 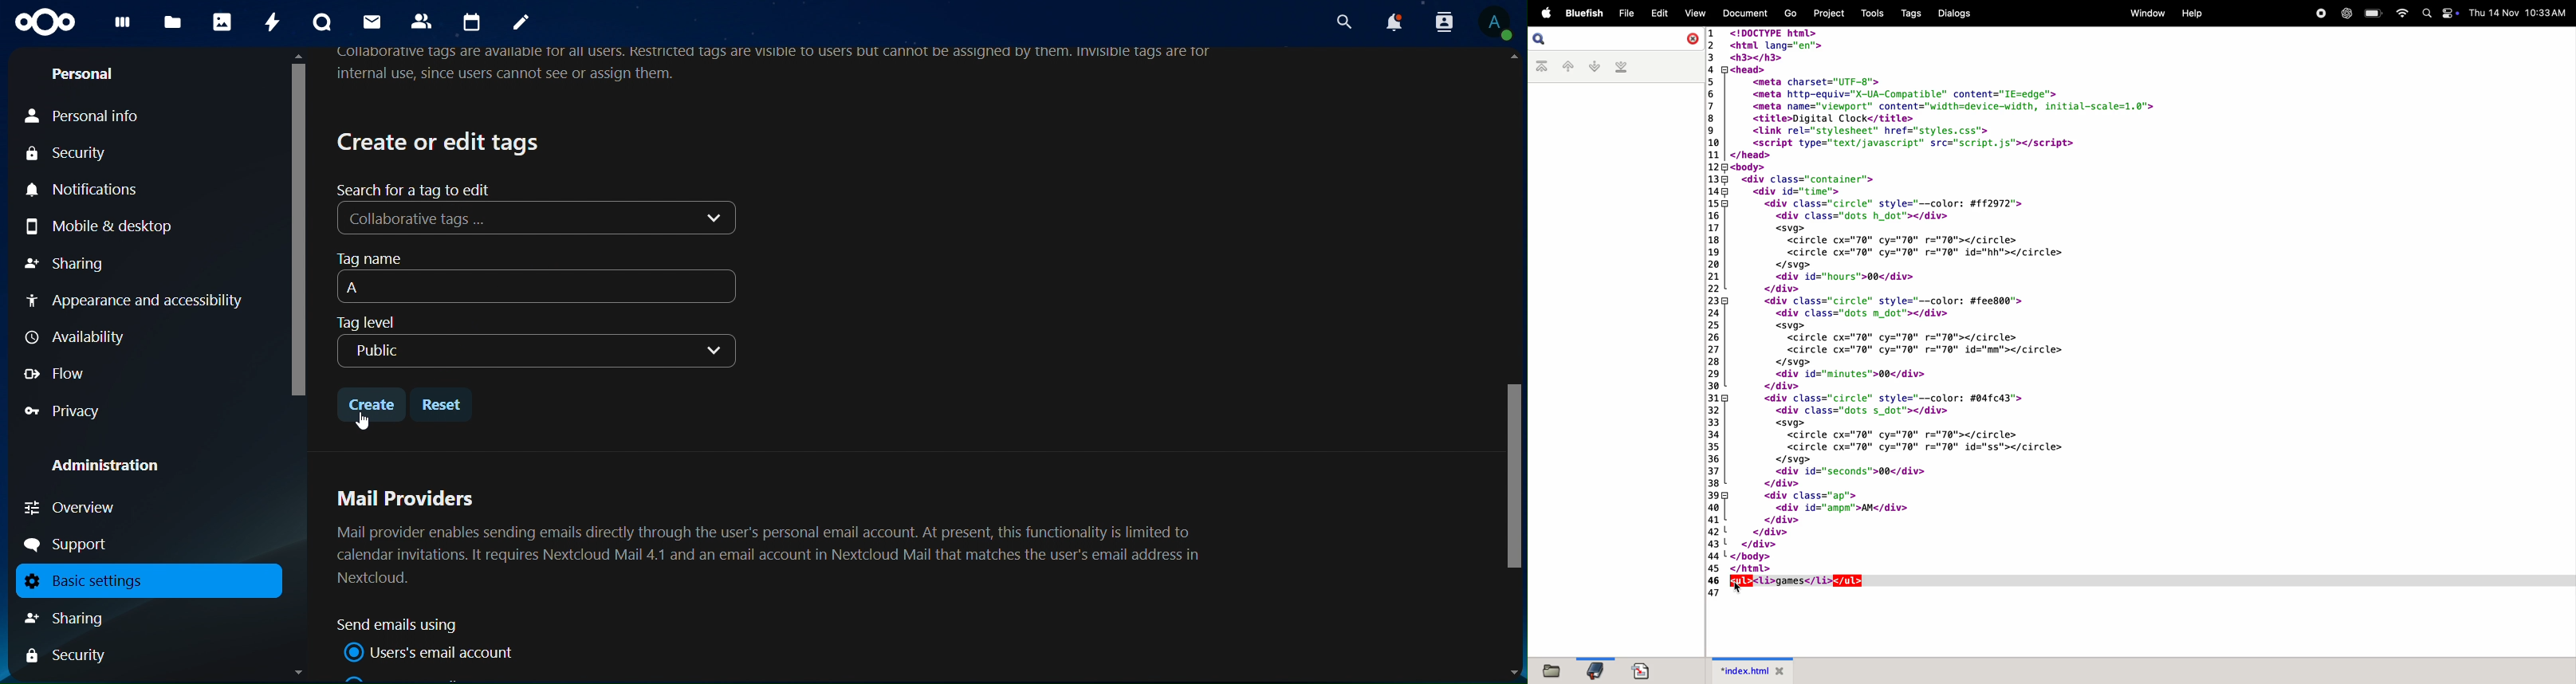 What do you see at coordinates (90, 191) in the screenshot?
I see `notifications` at bounding box center [90, 191].